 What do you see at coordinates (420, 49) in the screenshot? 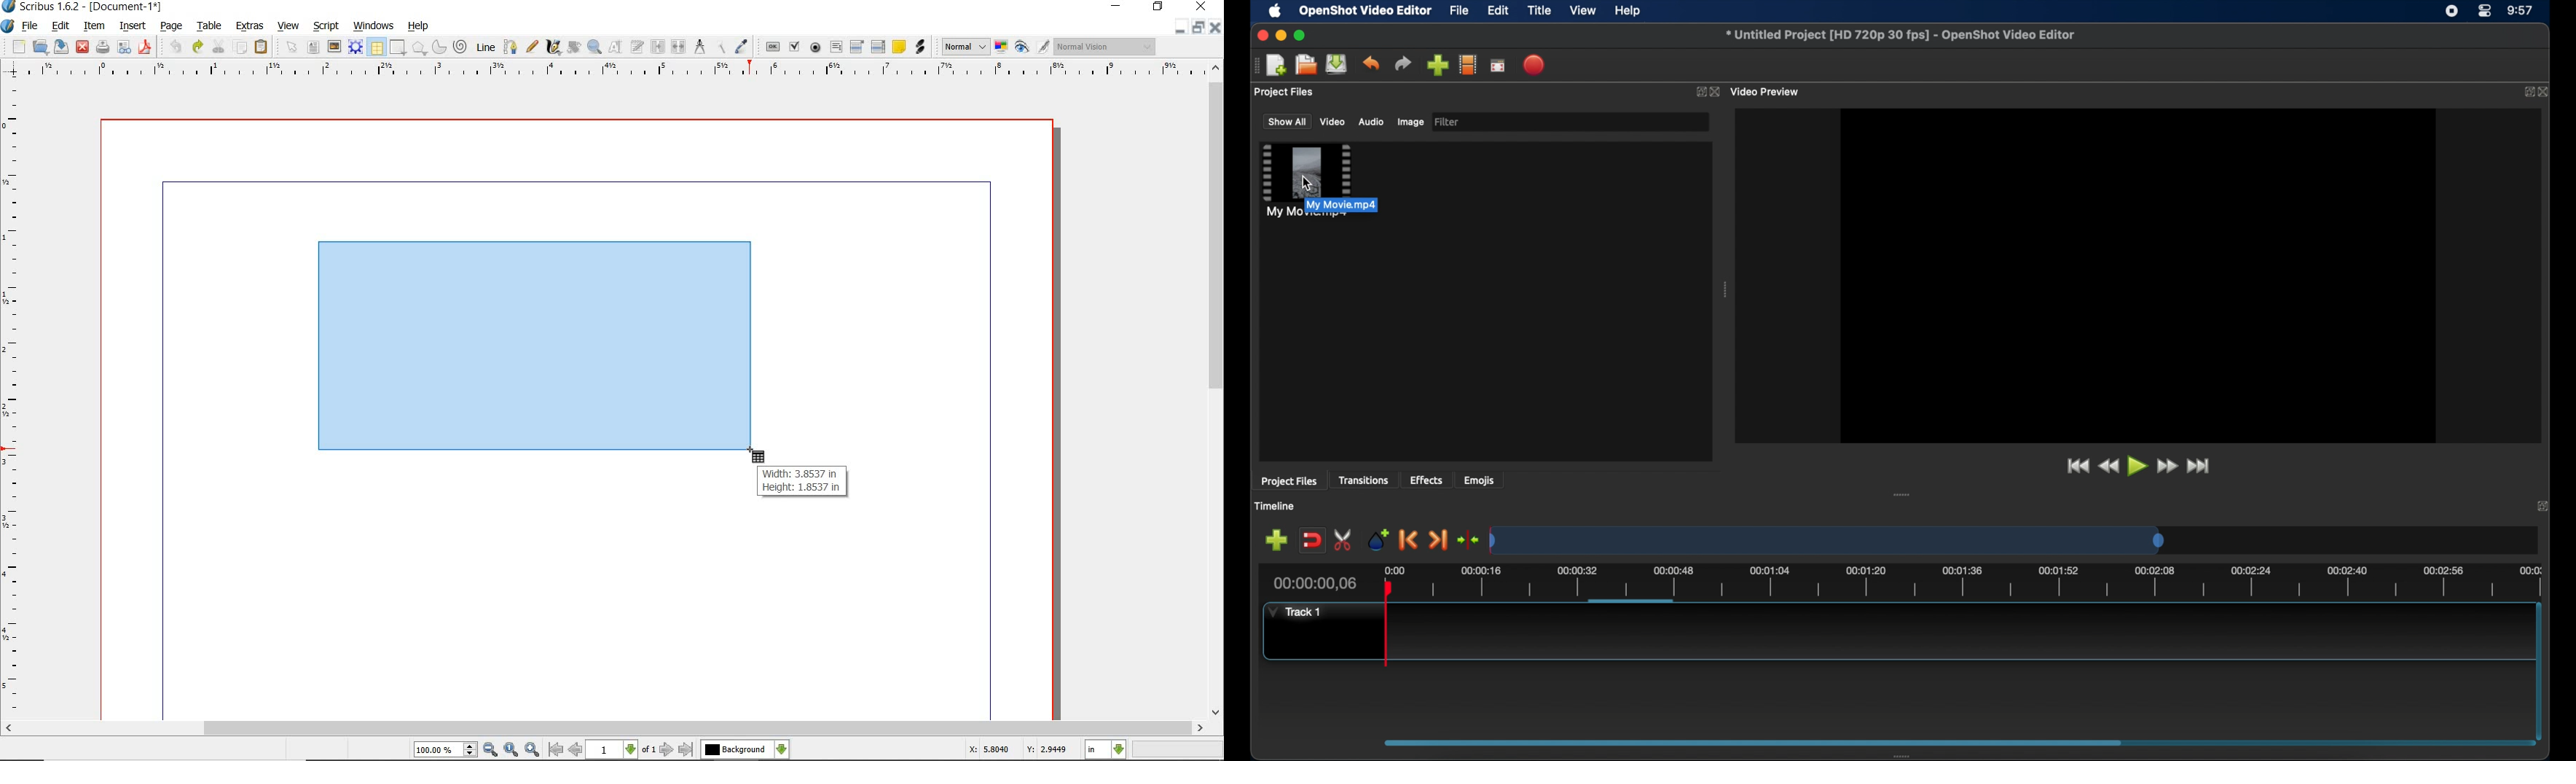
I see `shape` at bounding box center [420, 49].